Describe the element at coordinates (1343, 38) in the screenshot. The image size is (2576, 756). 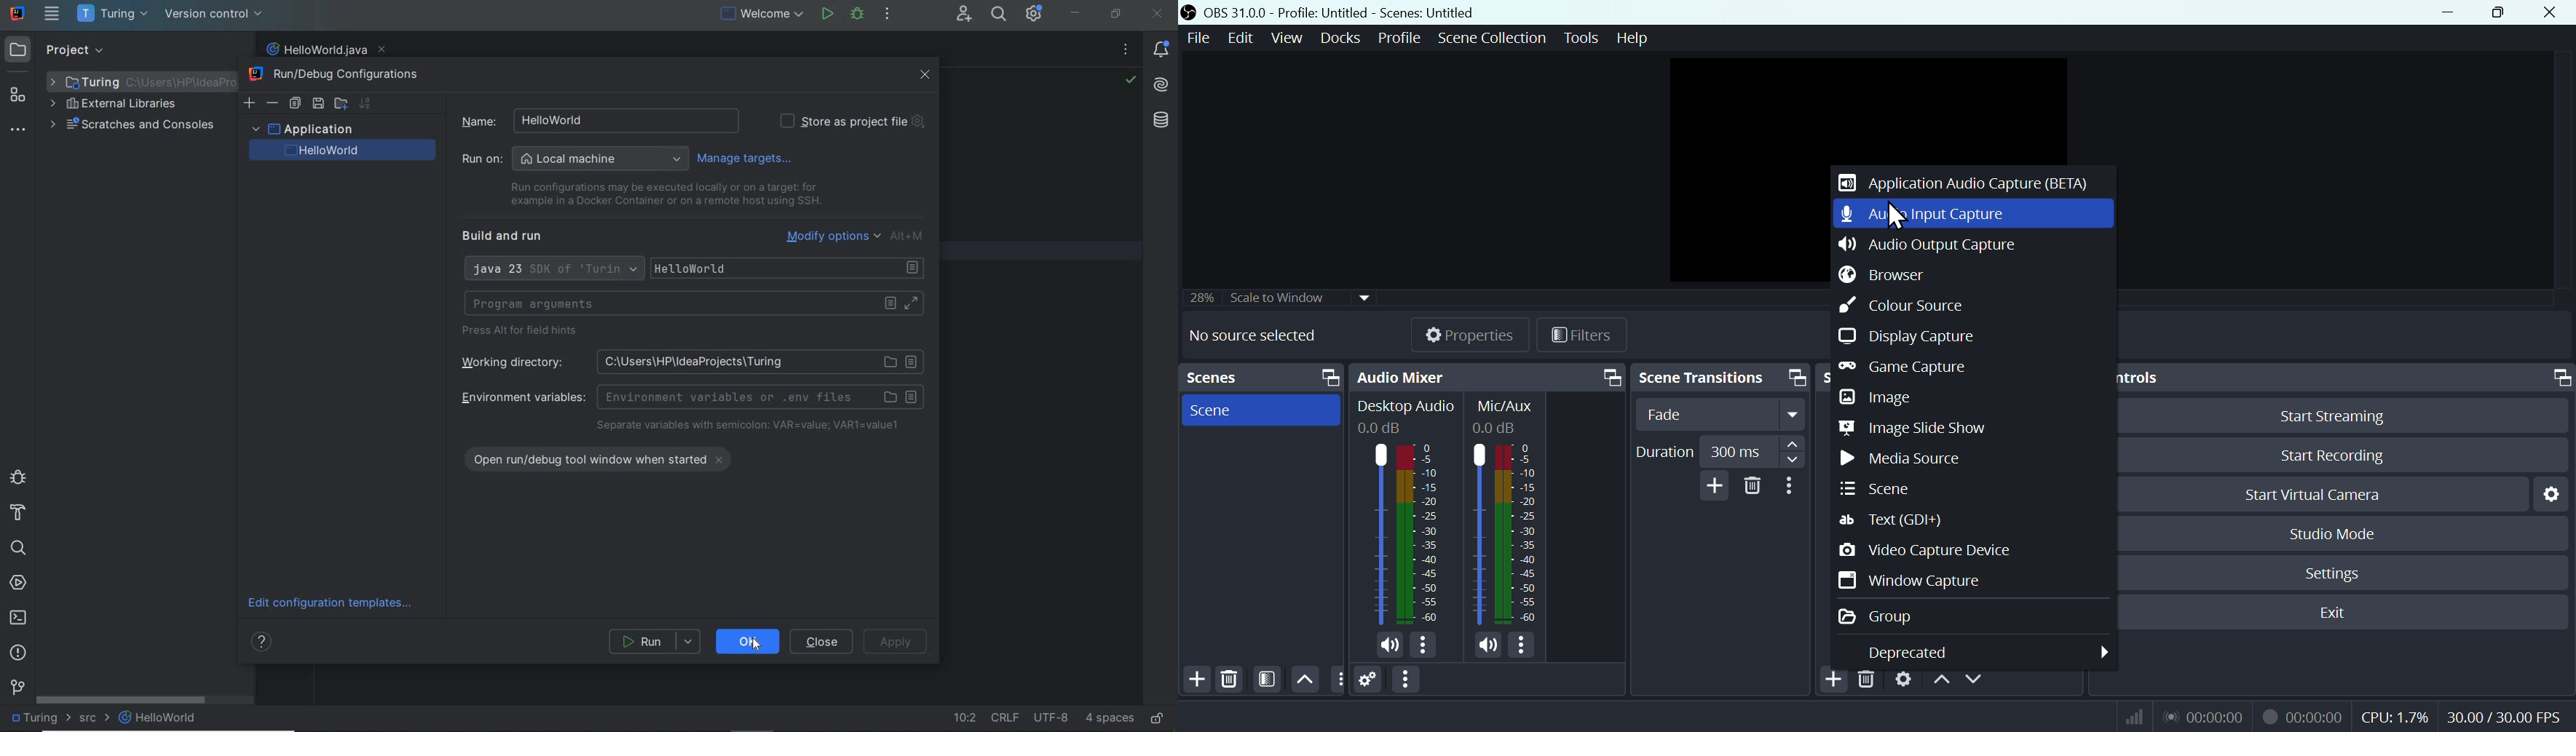
I see `Docks` at that location.